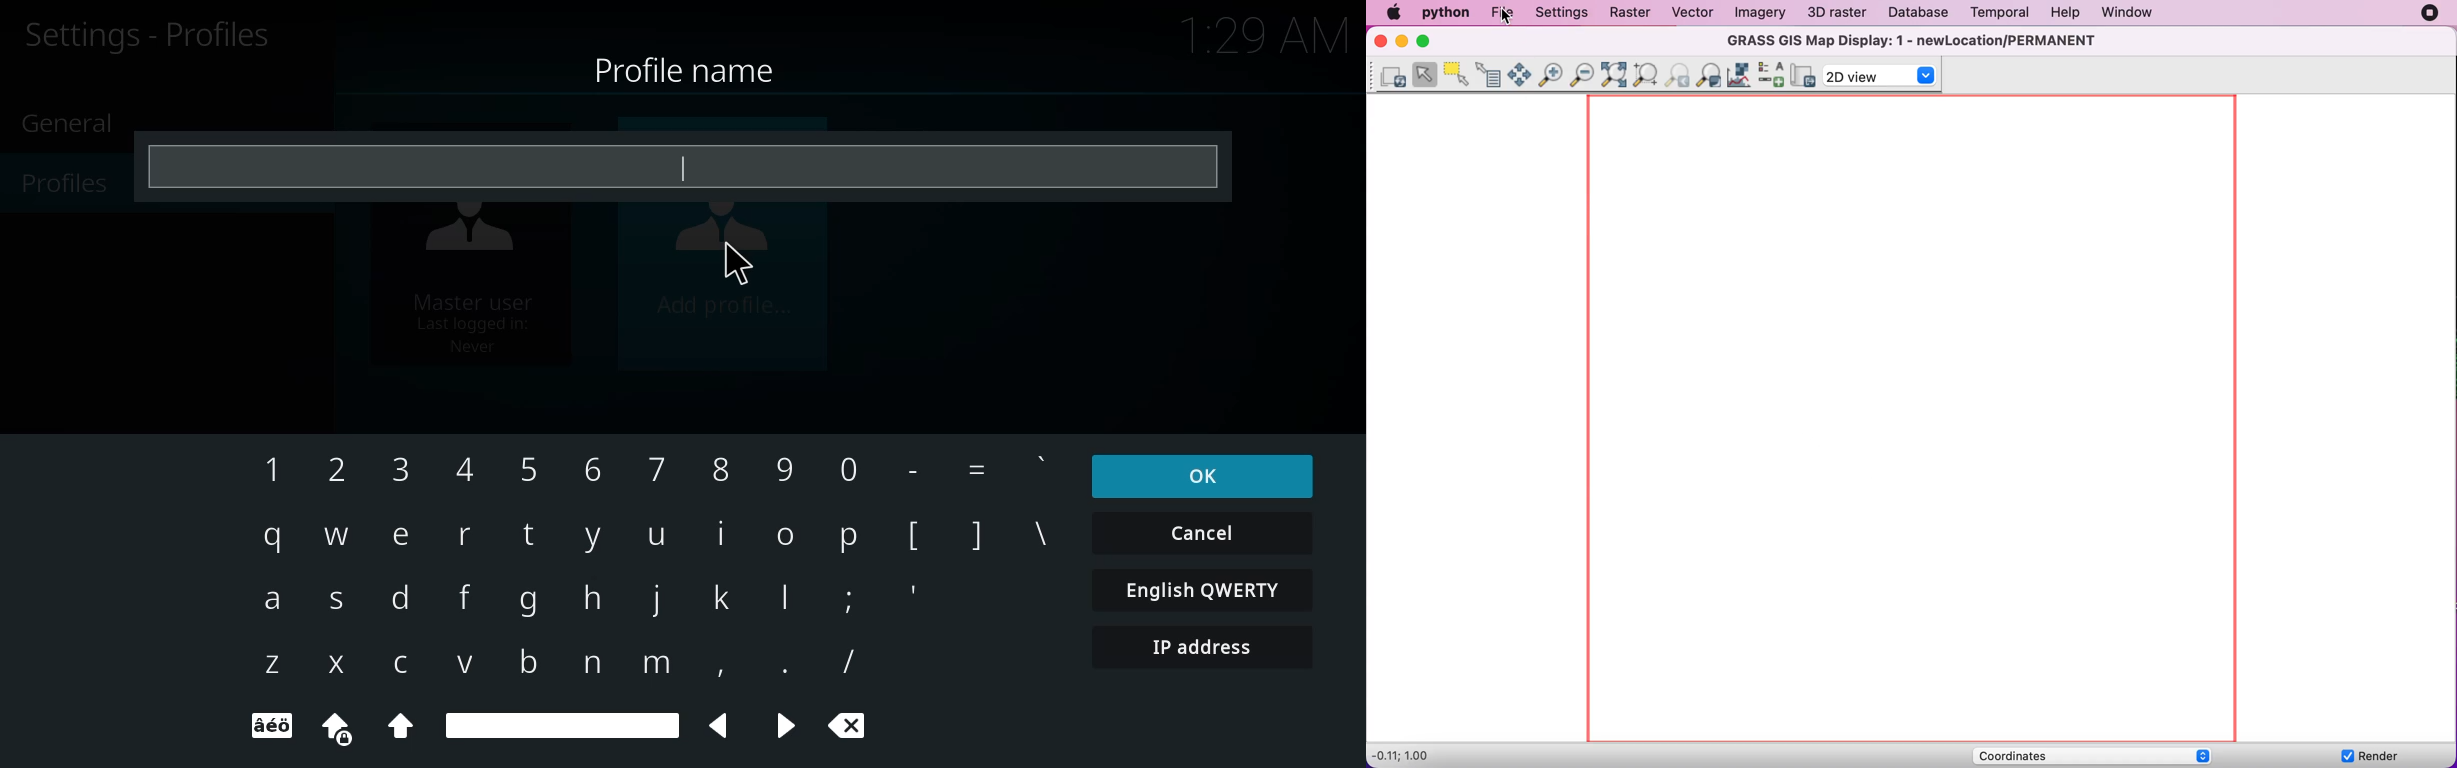  I want to click on Uppercase, so click(402, 733).